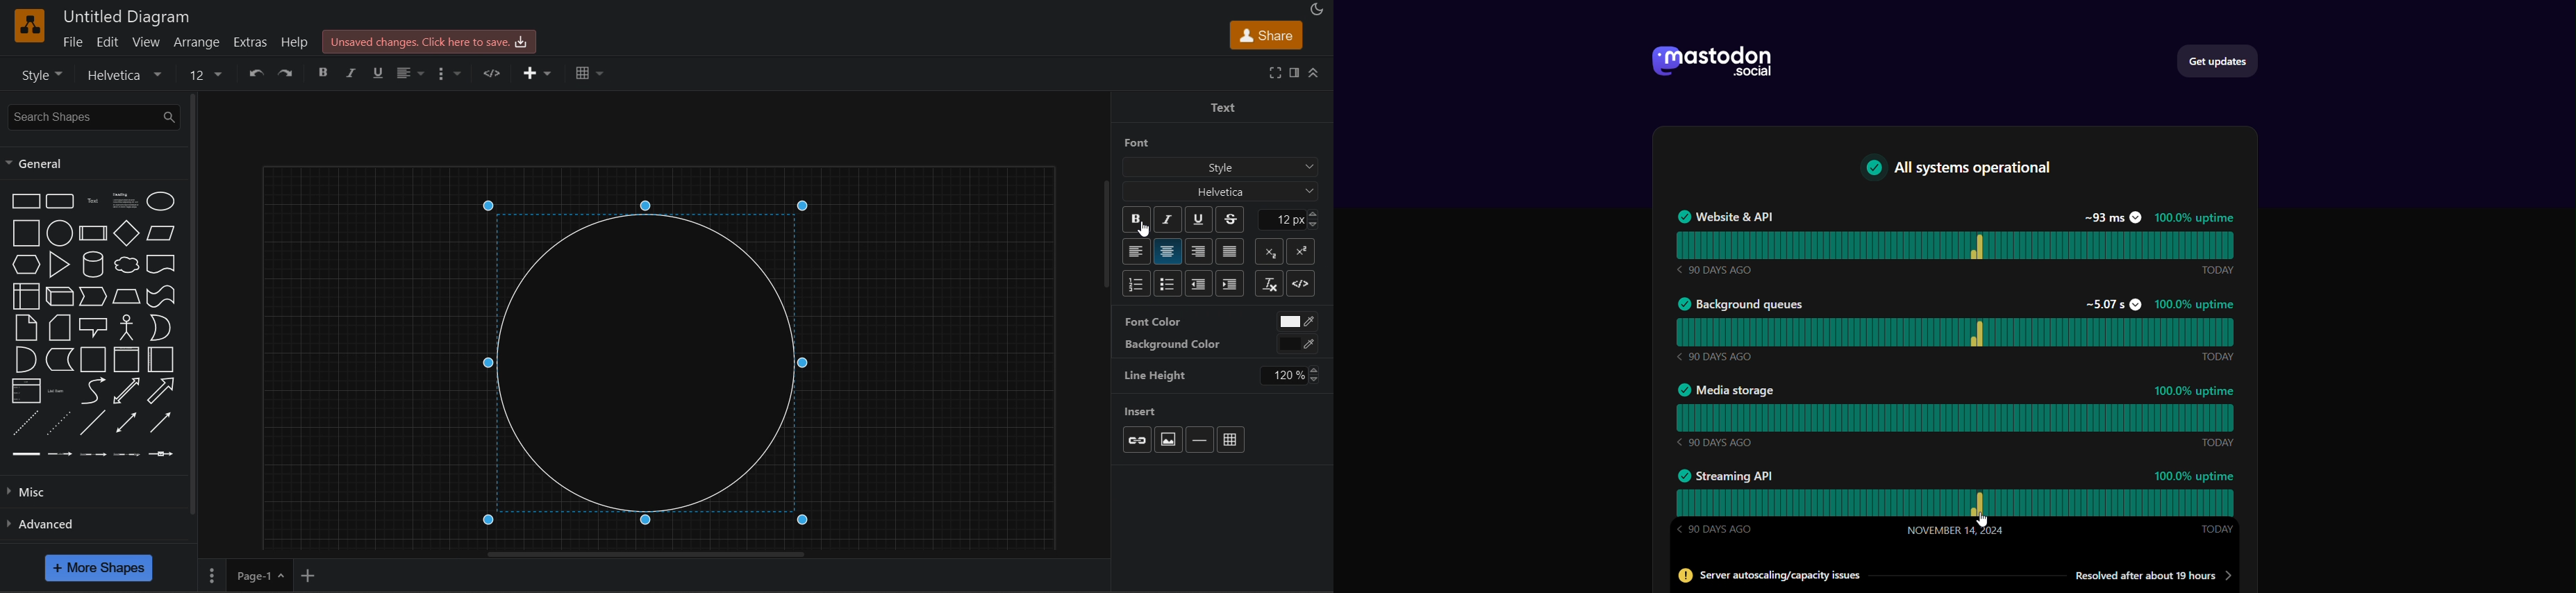  Describe the element at coordinates (296, 42) in the screenshot. I see `help` at that location.